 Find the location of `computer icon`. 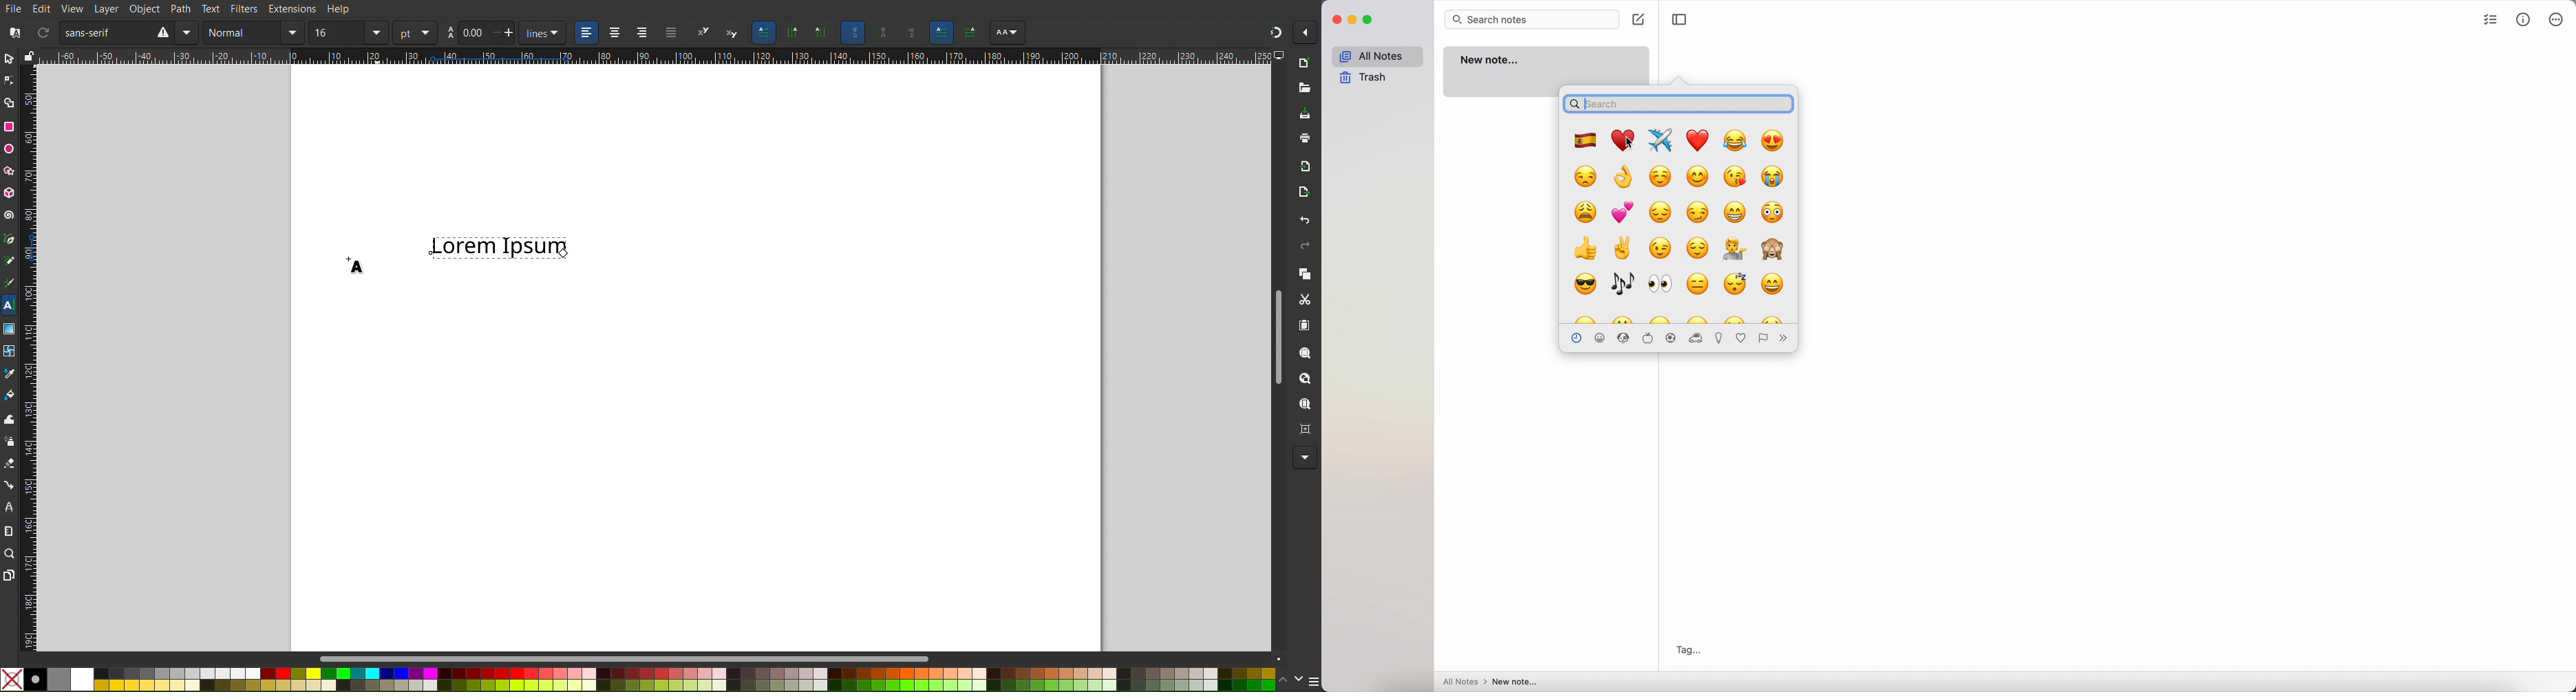

computer icon is located at coordinates (1280, 55).